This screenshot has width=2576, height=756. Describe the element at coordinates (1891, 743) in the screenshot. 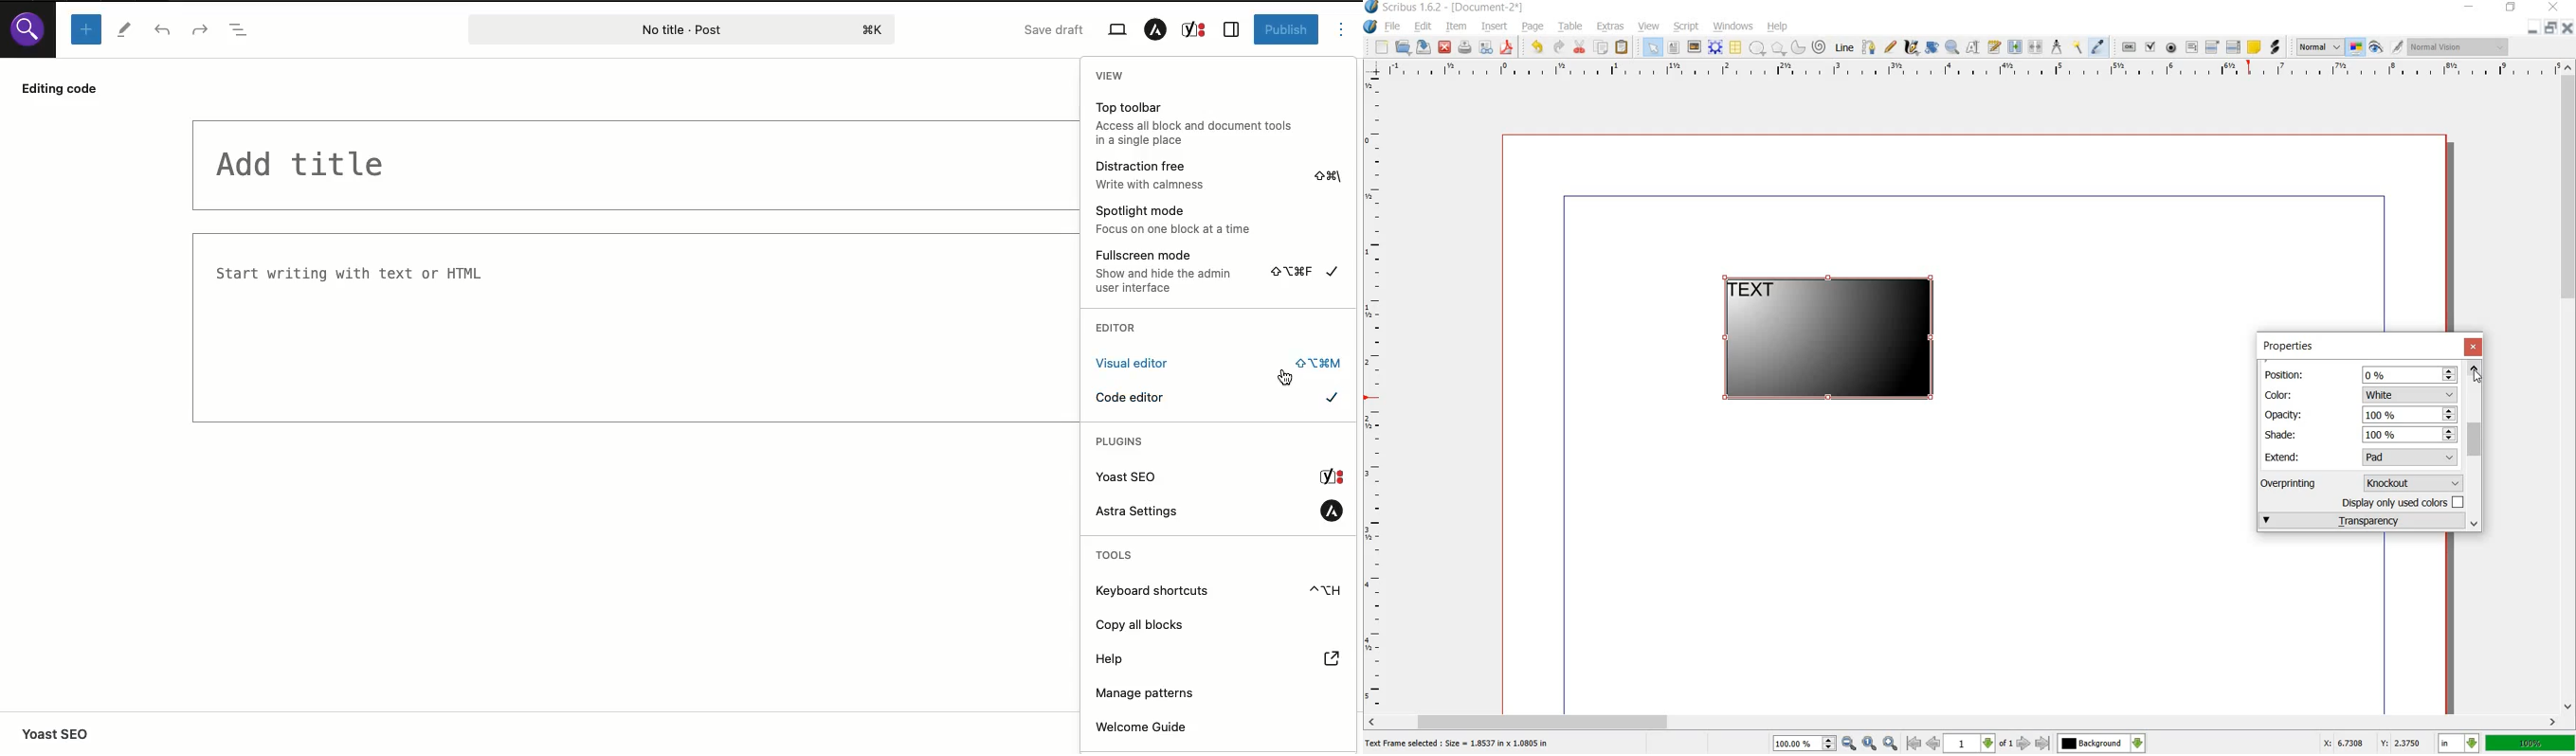

I see `zoom in` at that location.